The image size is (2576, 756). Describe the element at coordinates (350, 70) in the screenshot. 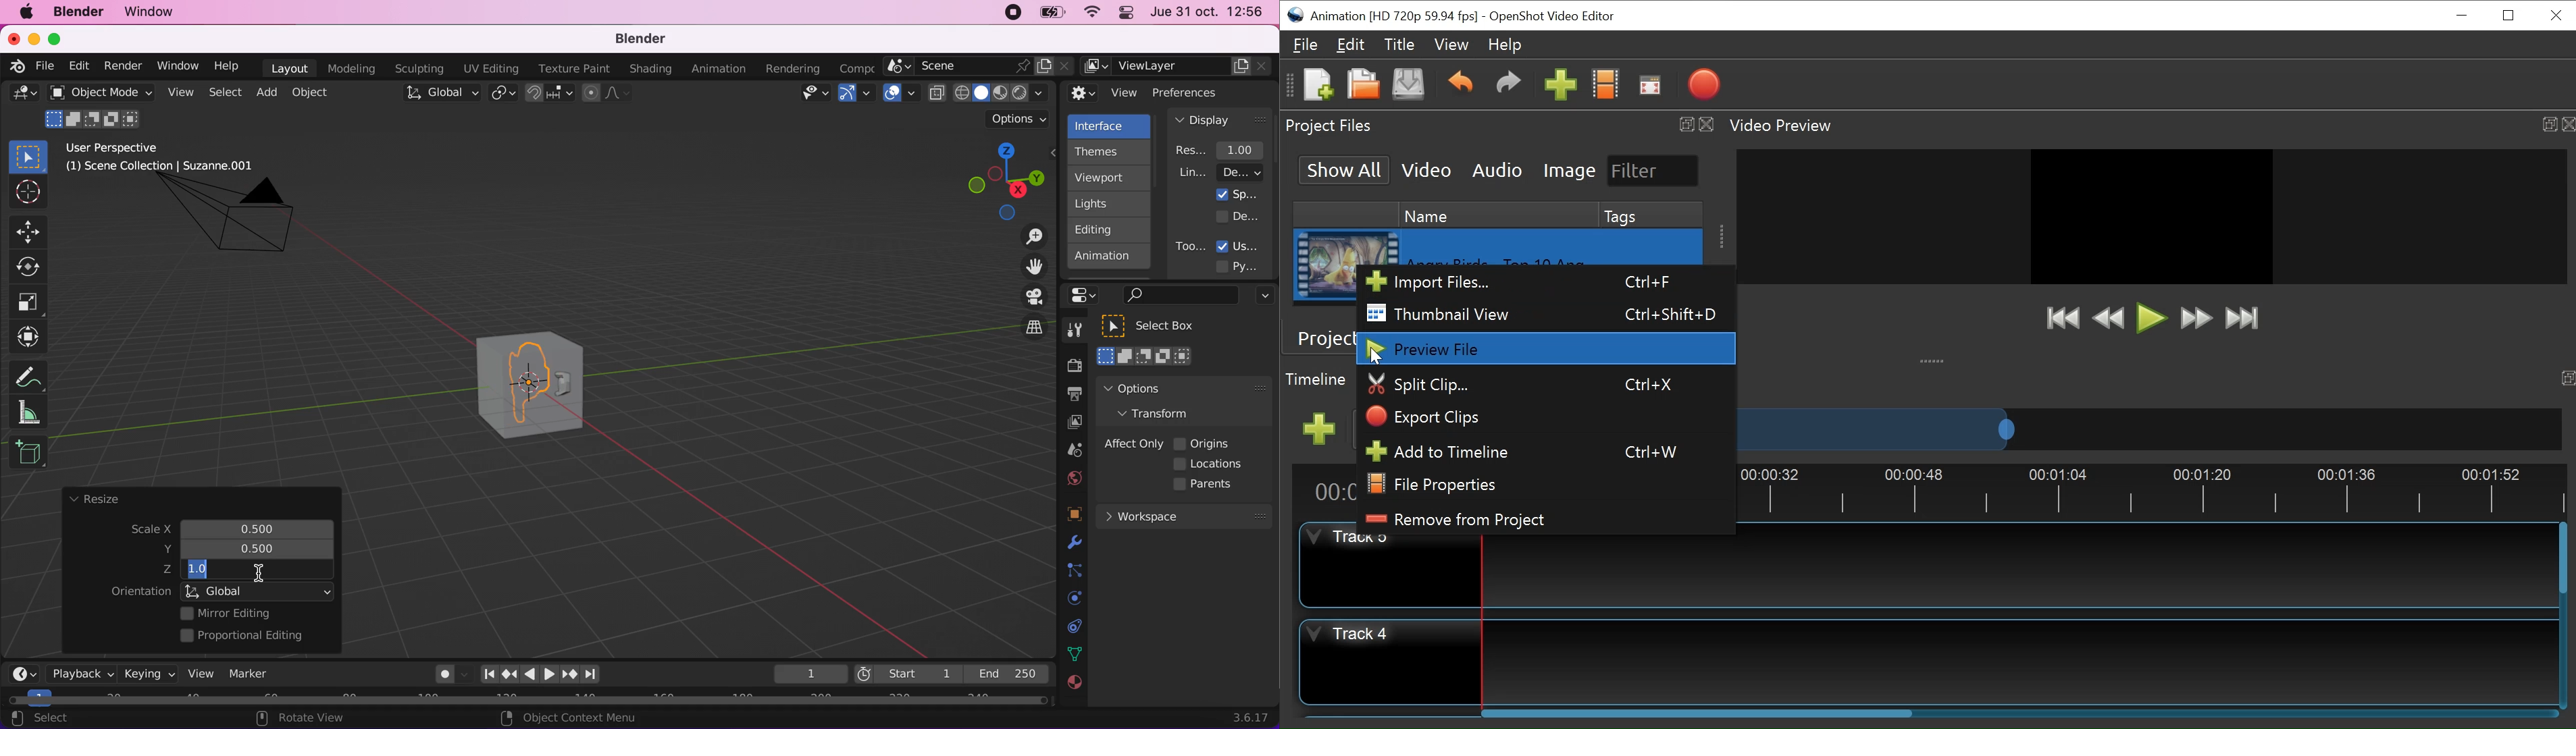

I see `modeling` at that location.